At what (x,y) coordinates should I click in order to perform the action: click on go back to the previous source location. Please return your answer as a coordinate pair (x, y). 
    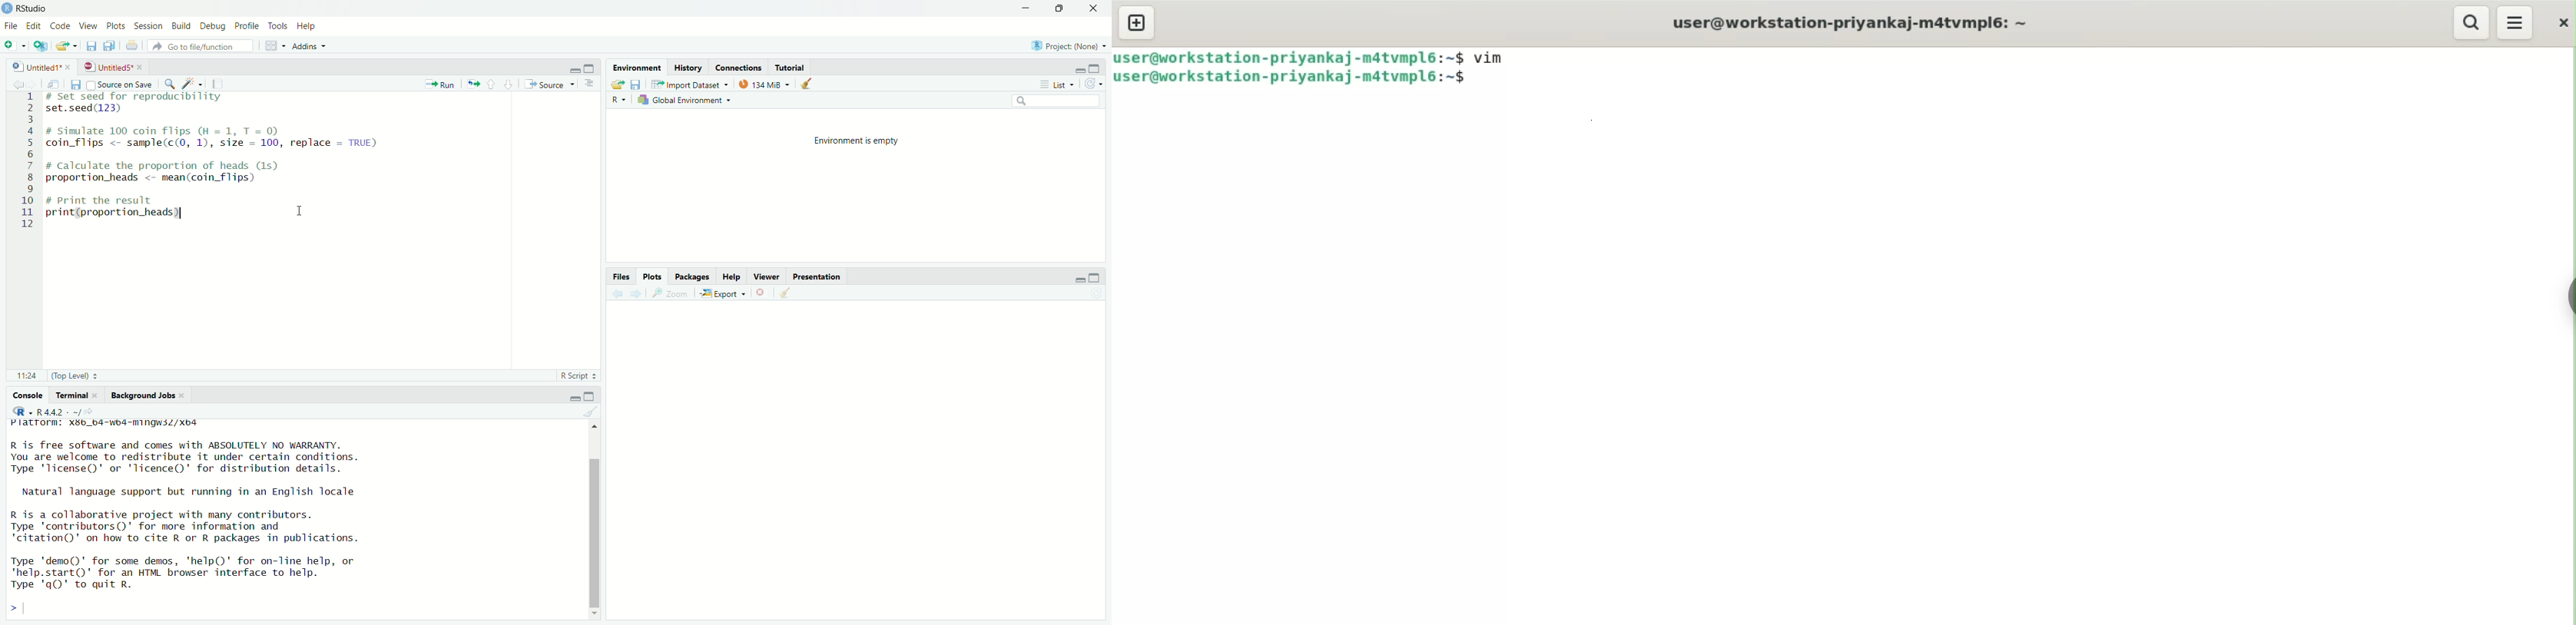
    Looking at the image, I should click on (12, 82).